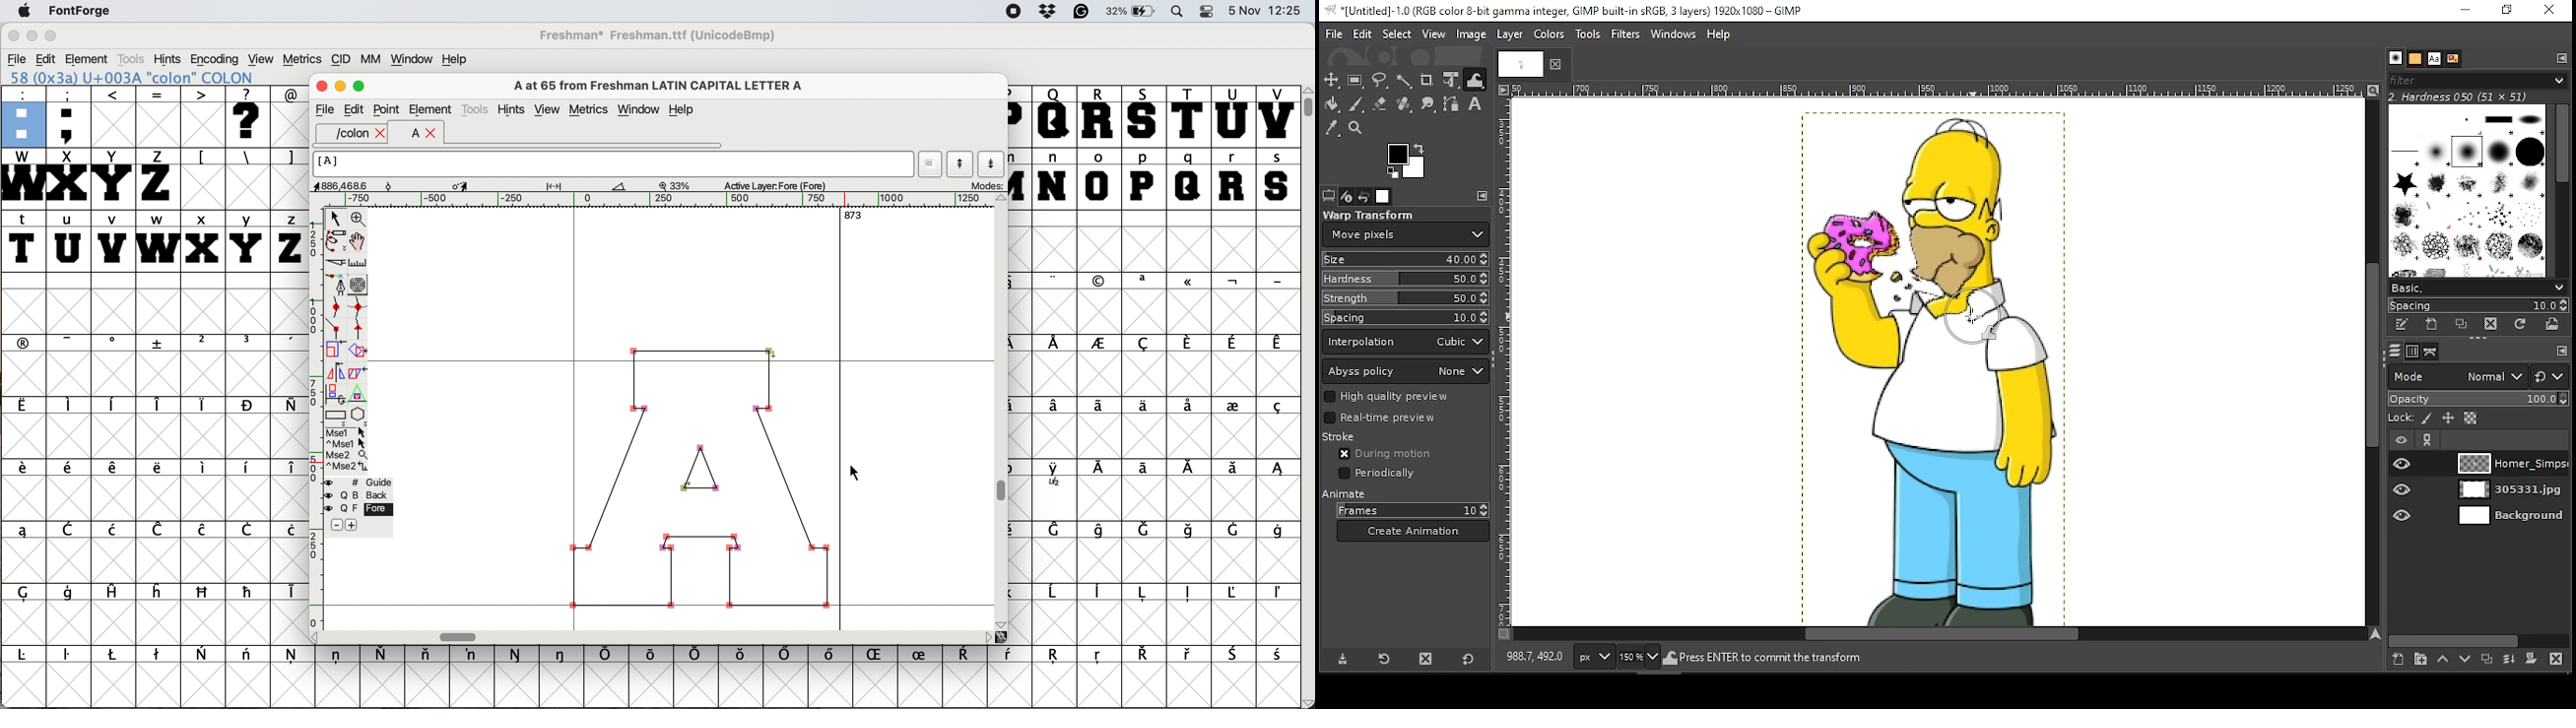 The height and width of the screenshot is (728, 2576). What do you see at coordinates (1278, 408) in the screenshot?
I see `symbol` at bounding box center [1278, 408].